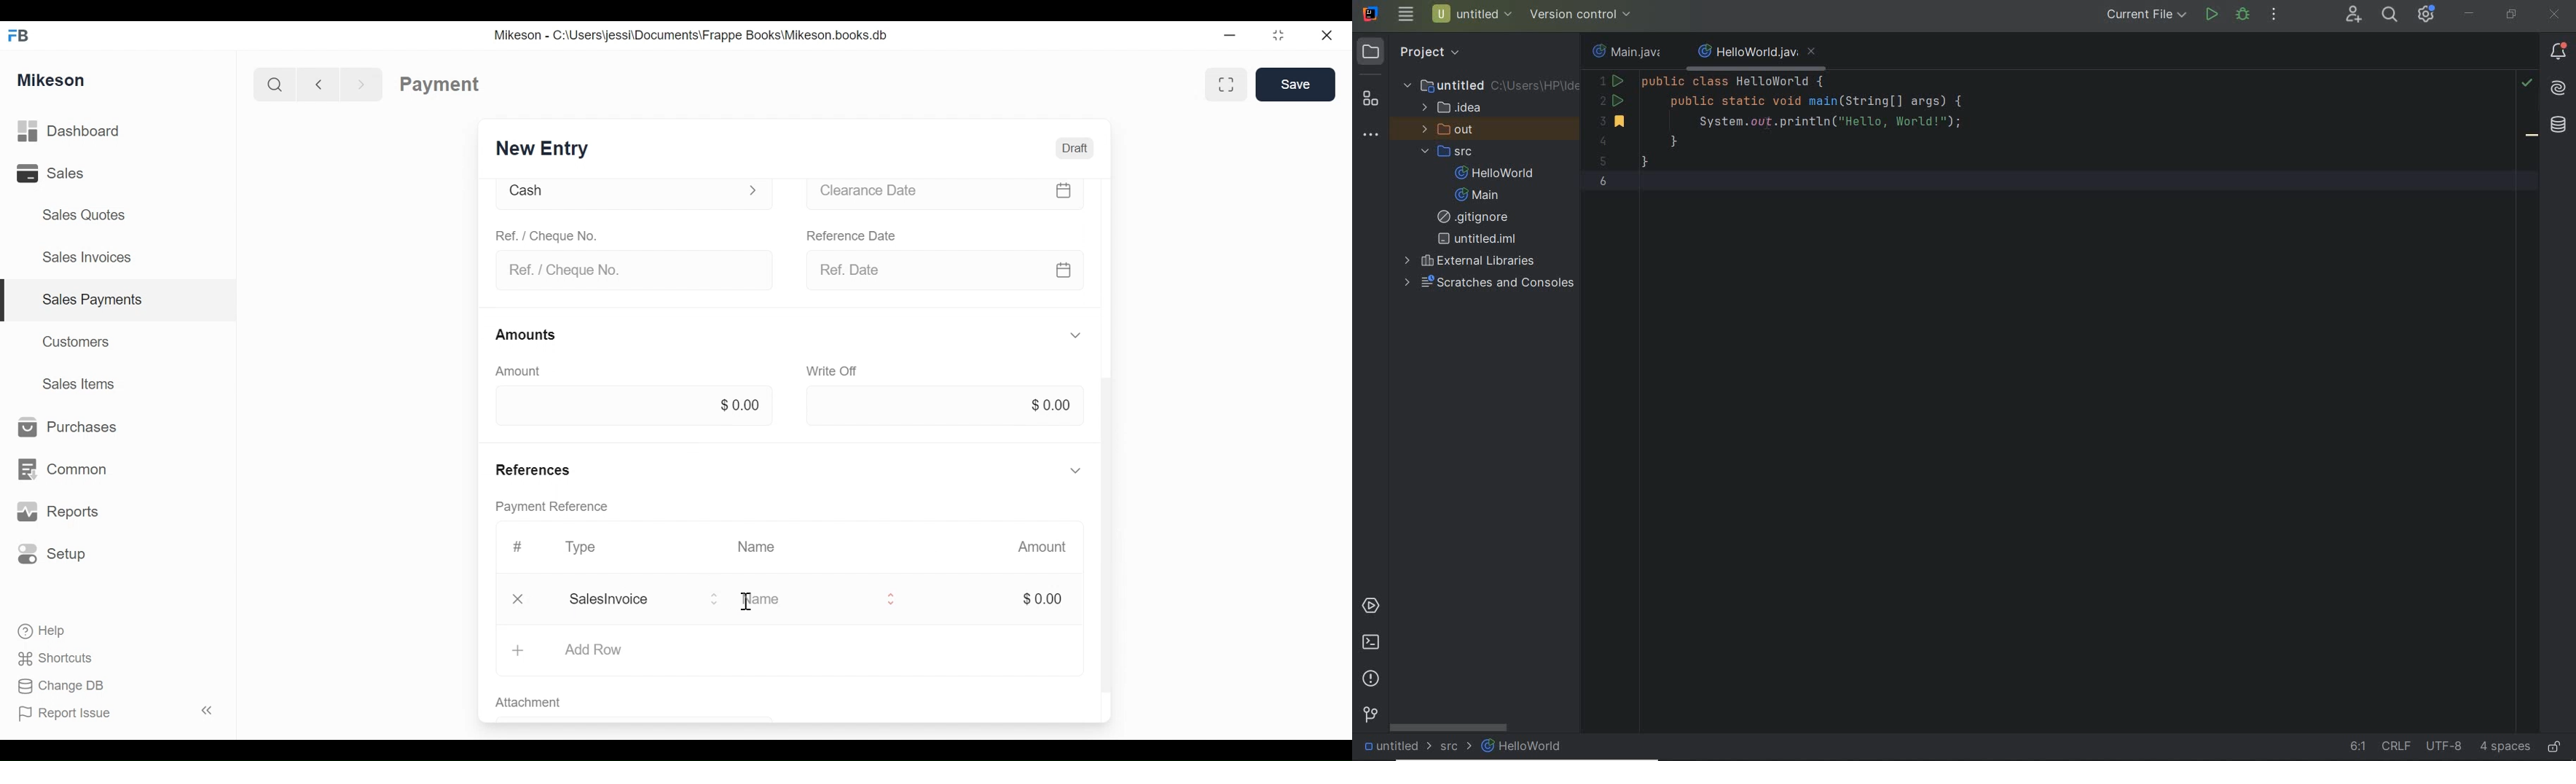 Image resolution: width=2576 pixels, height=784 pixels. What do you see at coordinates (95, 299) in the screenshot?
I see `Sales payments` at bounding box center [95, 299].